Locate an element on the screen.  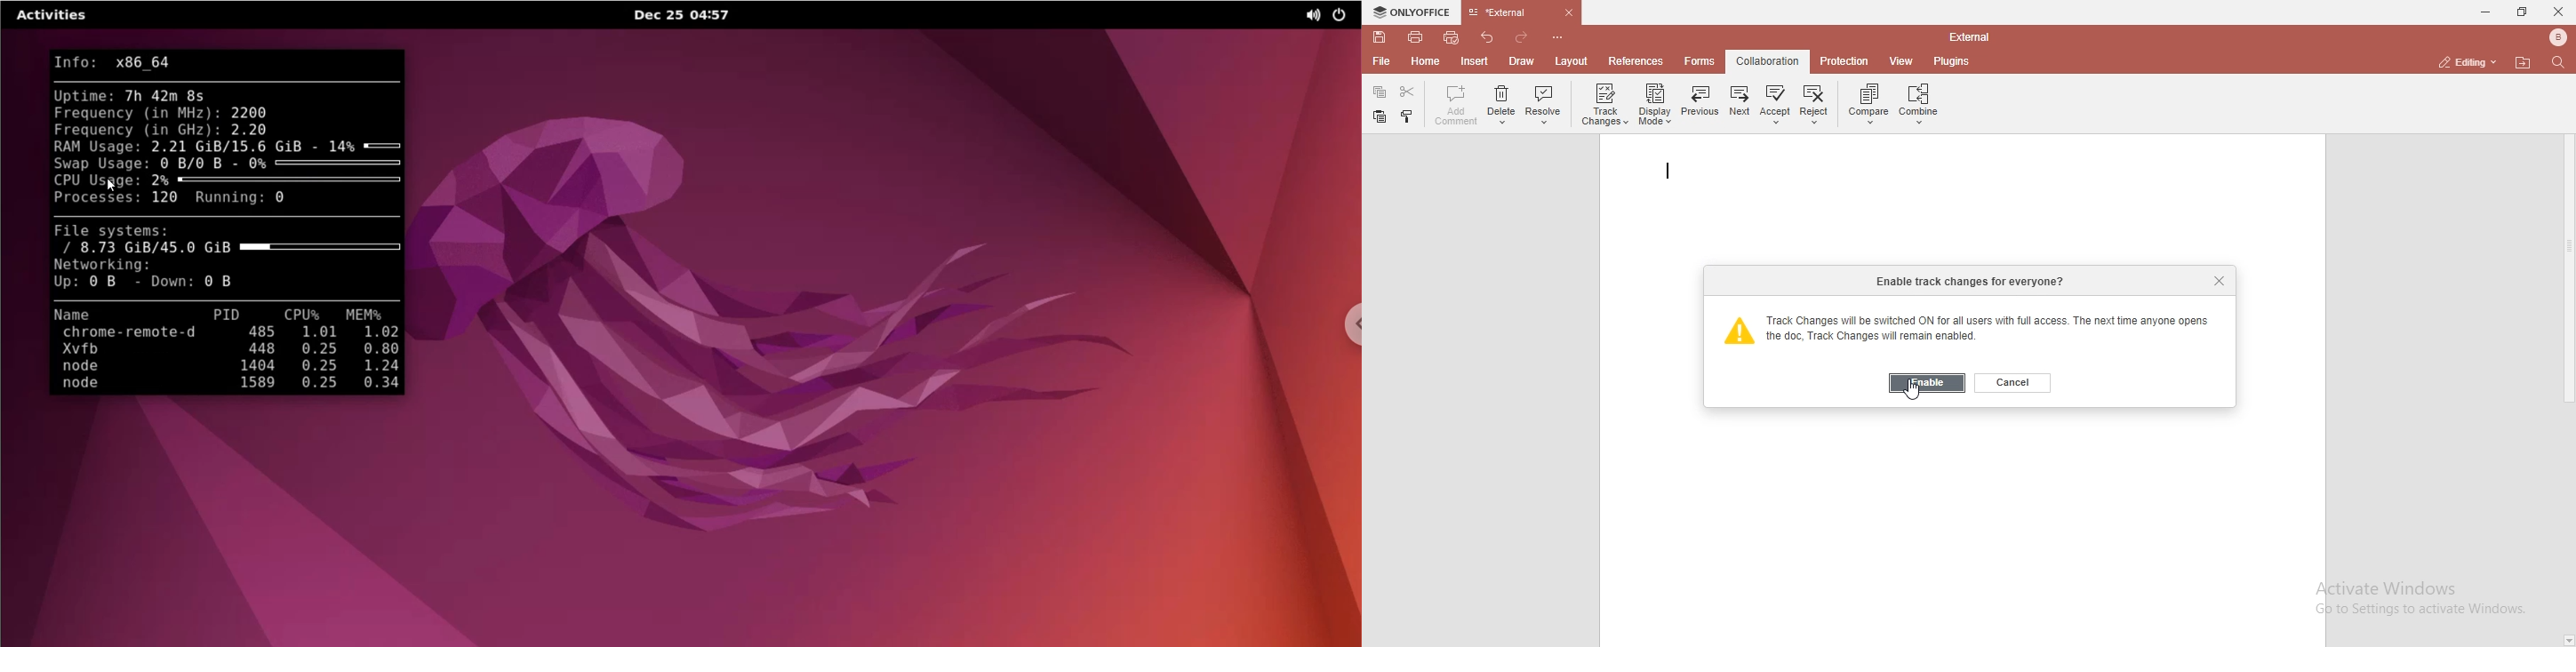
reject is located at coordinates (1816, 104).